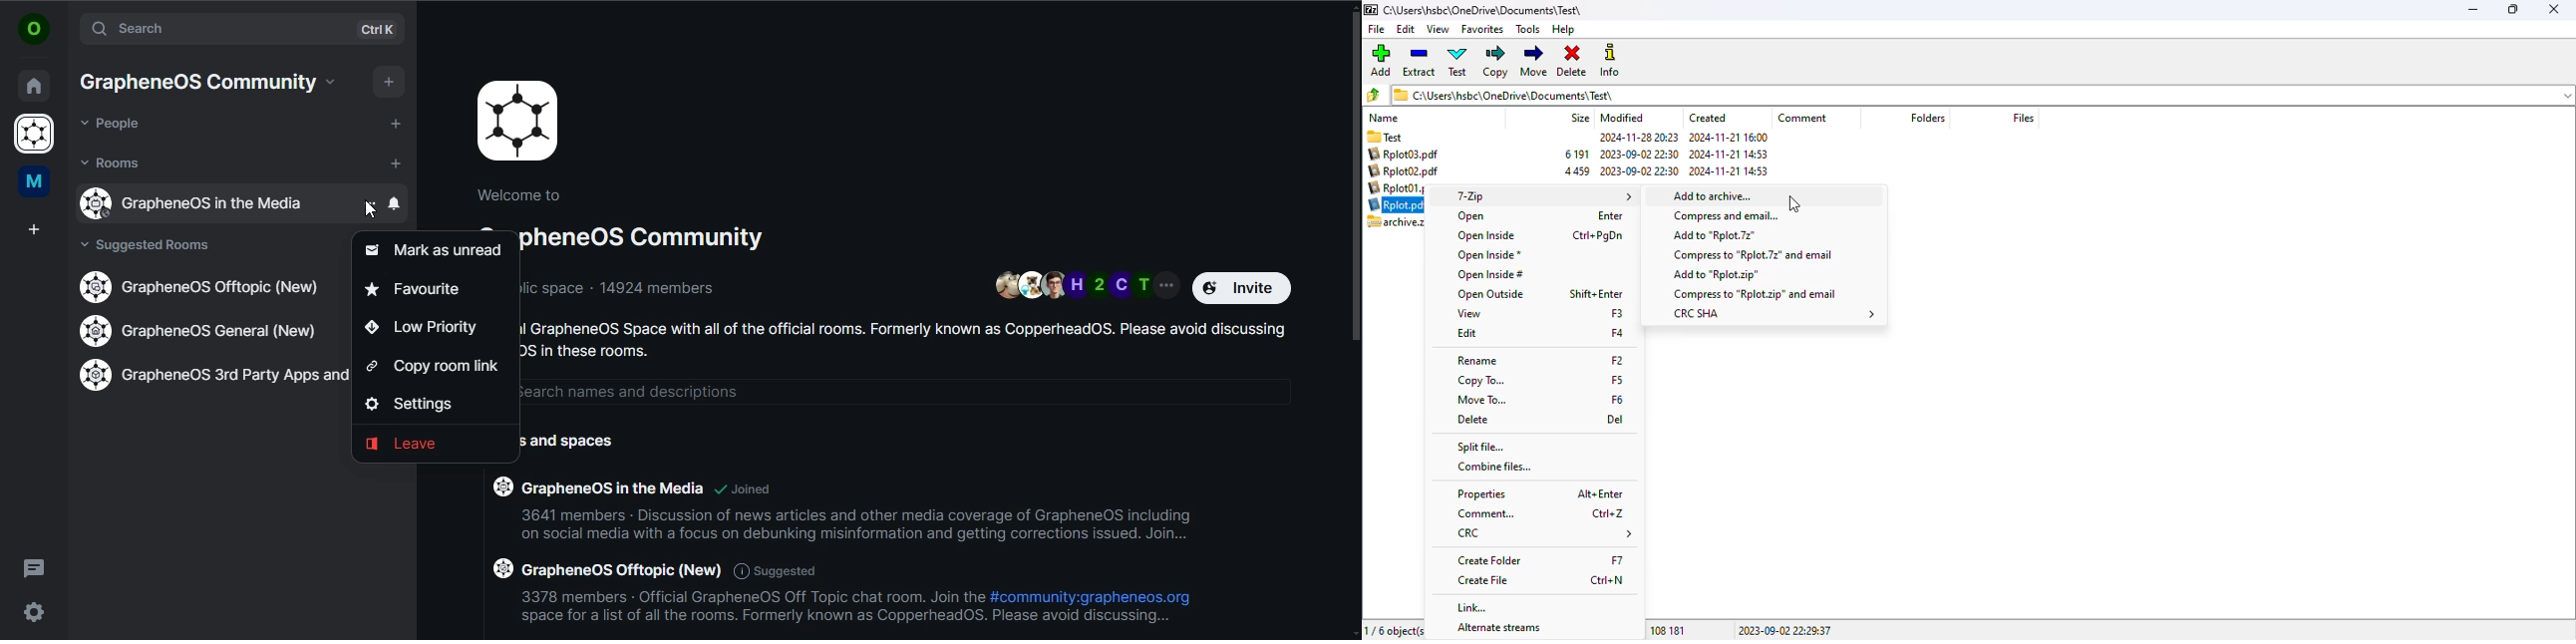 This screenshot has width=2576, height=644. I want to click on open inside#, so click(1491, 276).